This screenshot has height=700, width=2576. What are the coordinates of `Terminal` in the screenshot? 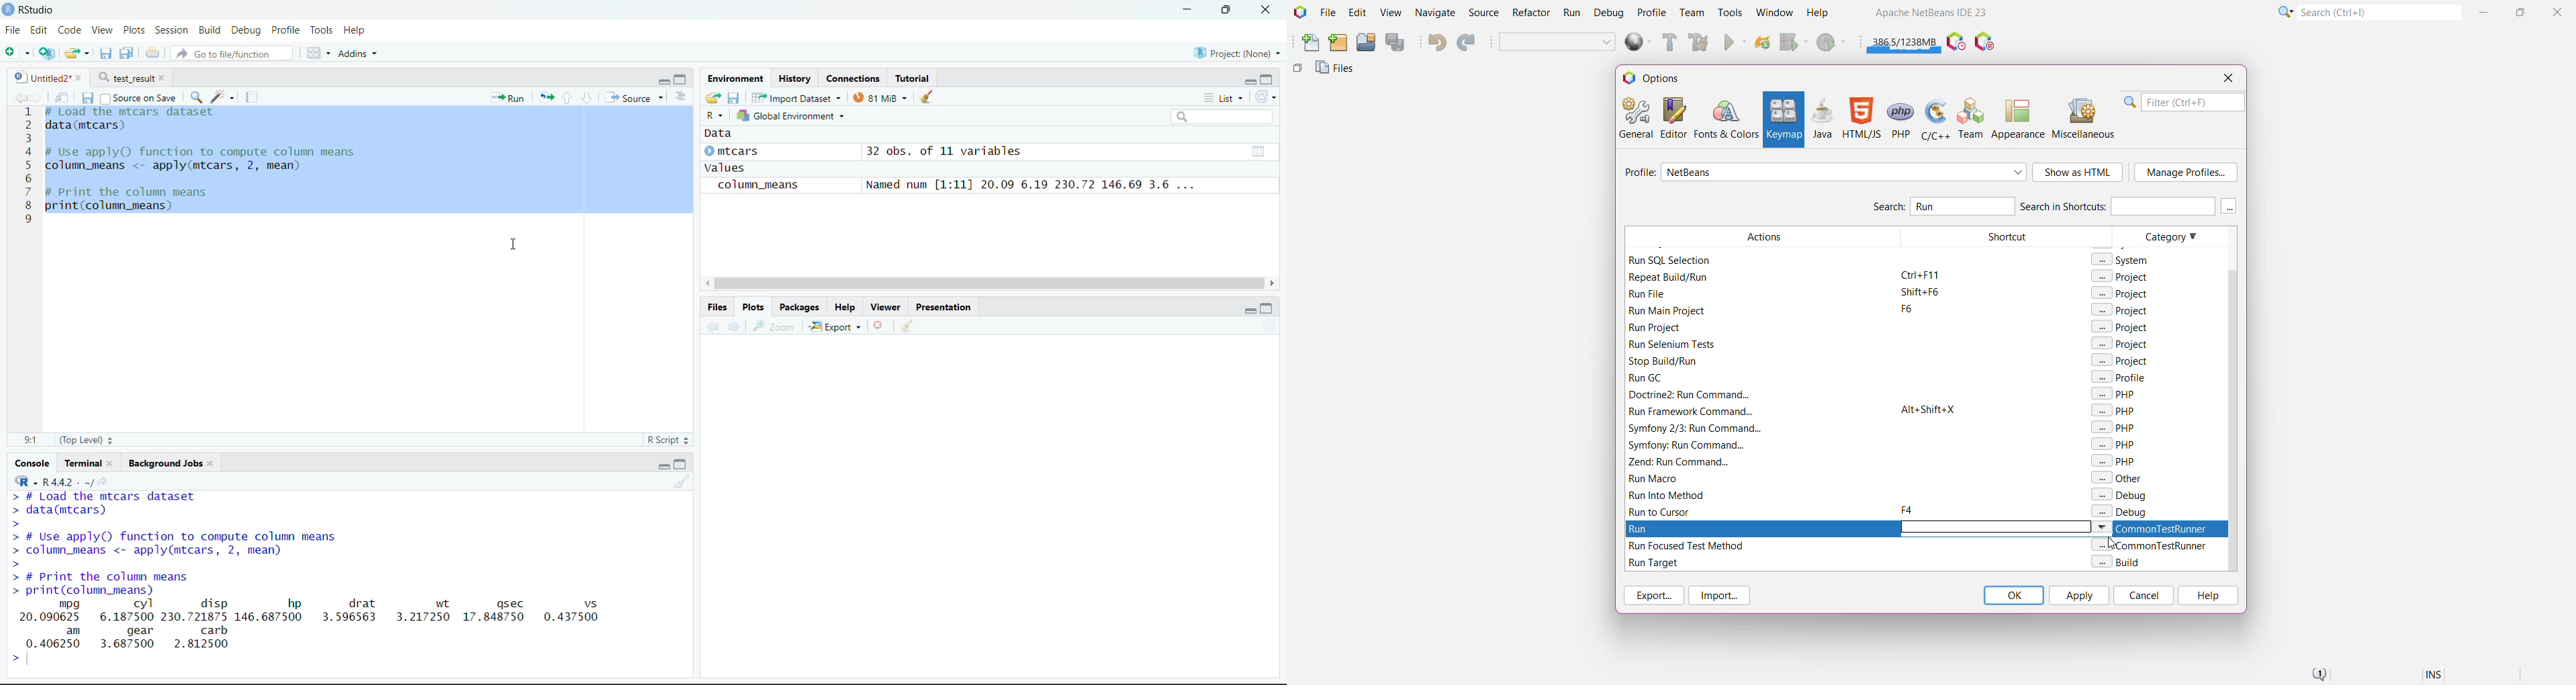 It's located at (90, 460).